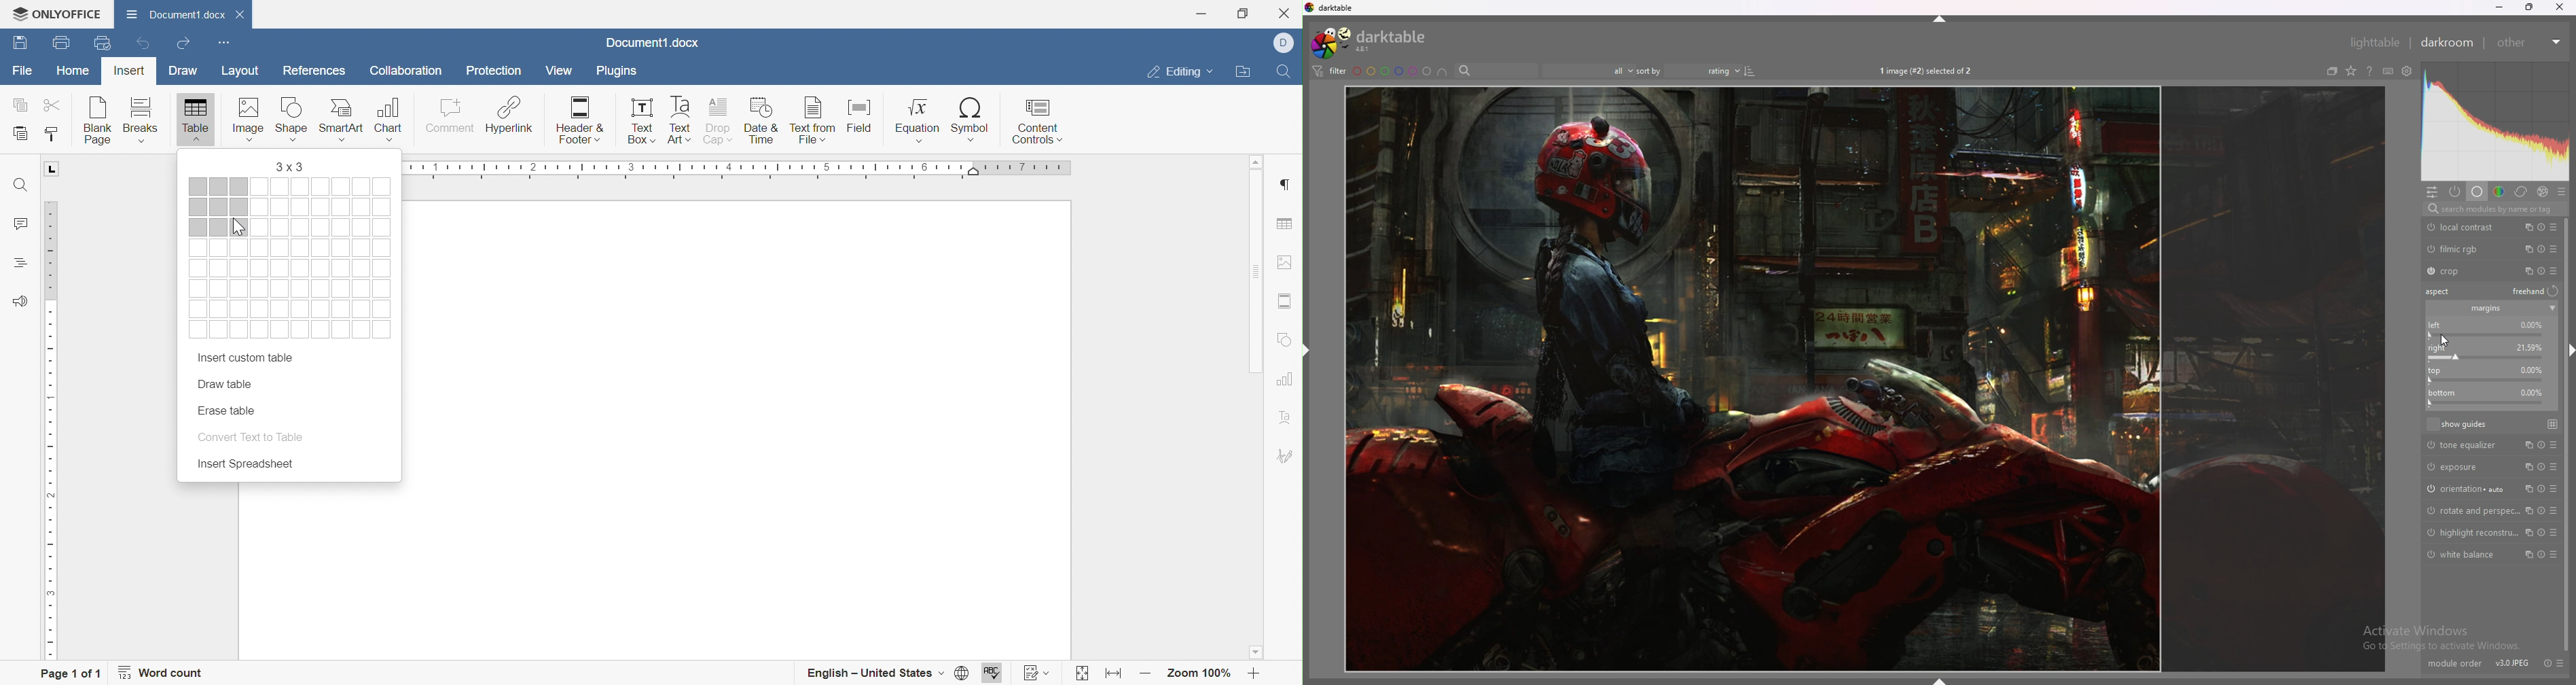  What do you see at coordinates (52, 408) in the screenshot?
I see `Ruler` at bounding box center [52, 408].